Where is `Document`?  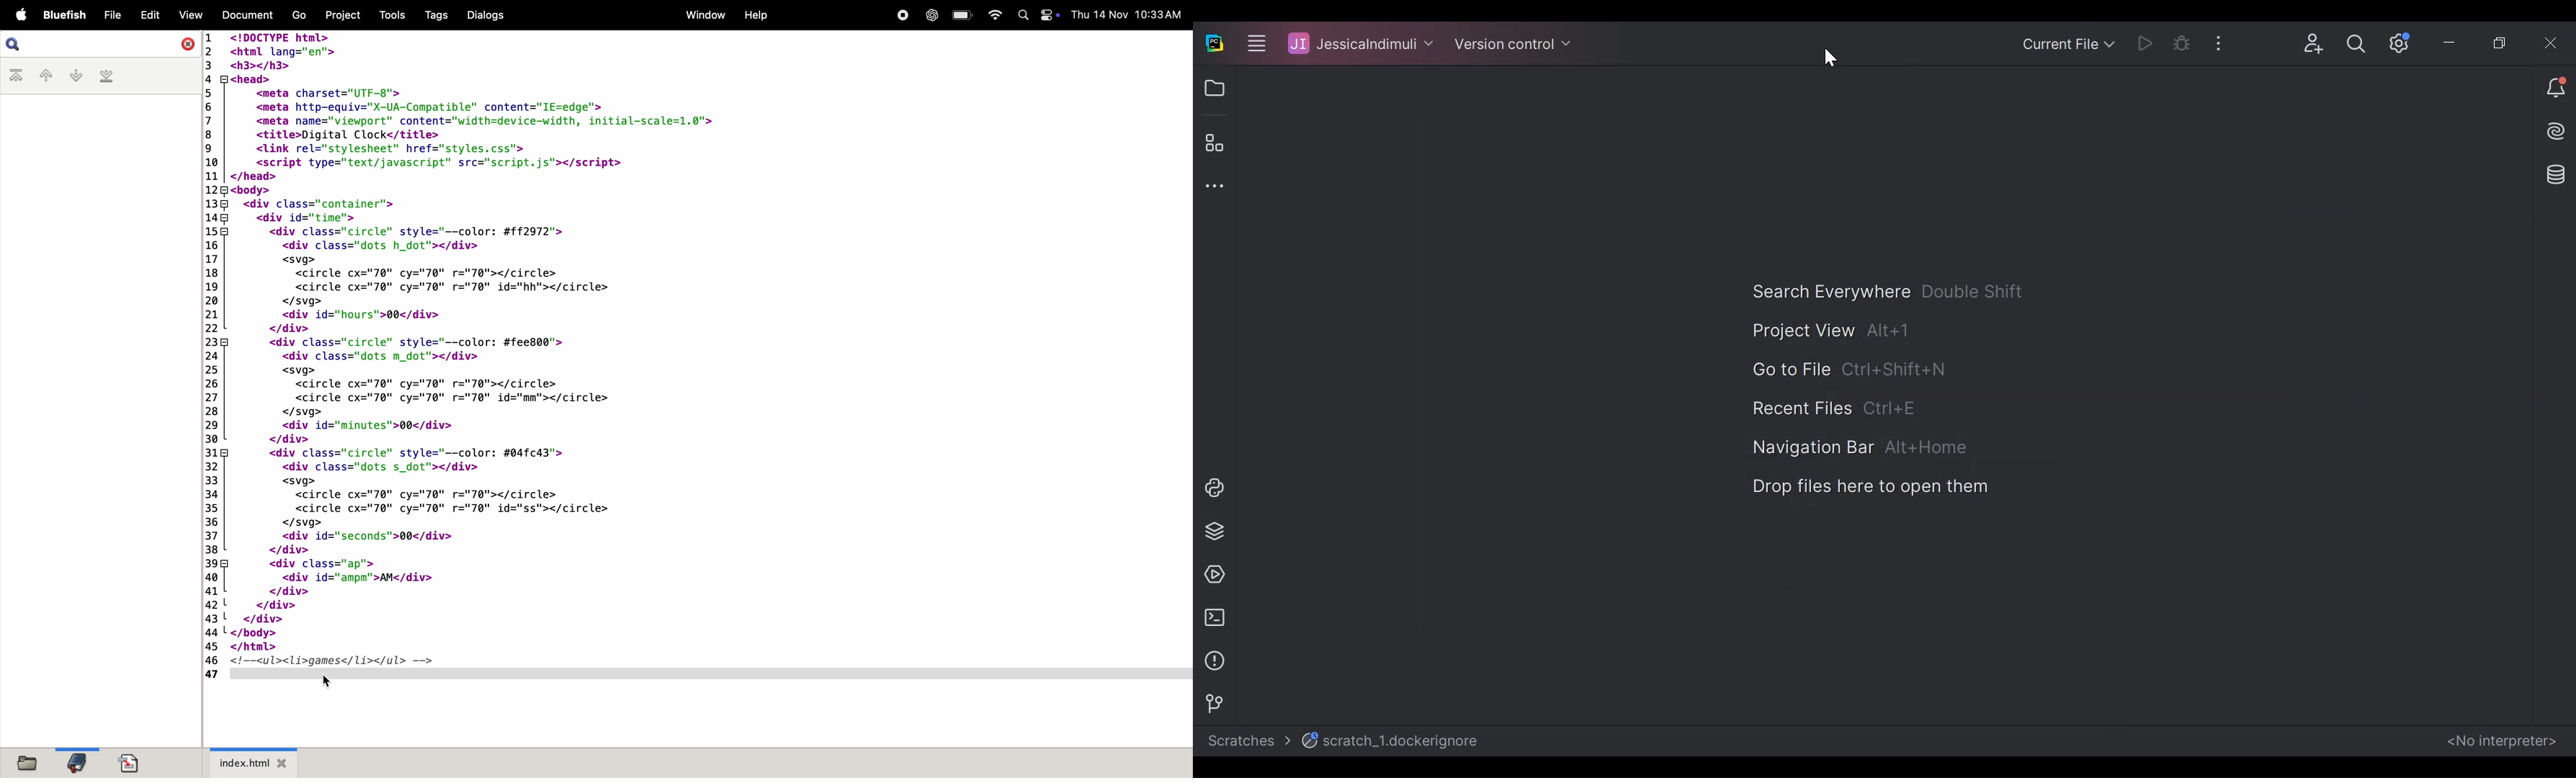 Document is located at coordinates (249, 14).